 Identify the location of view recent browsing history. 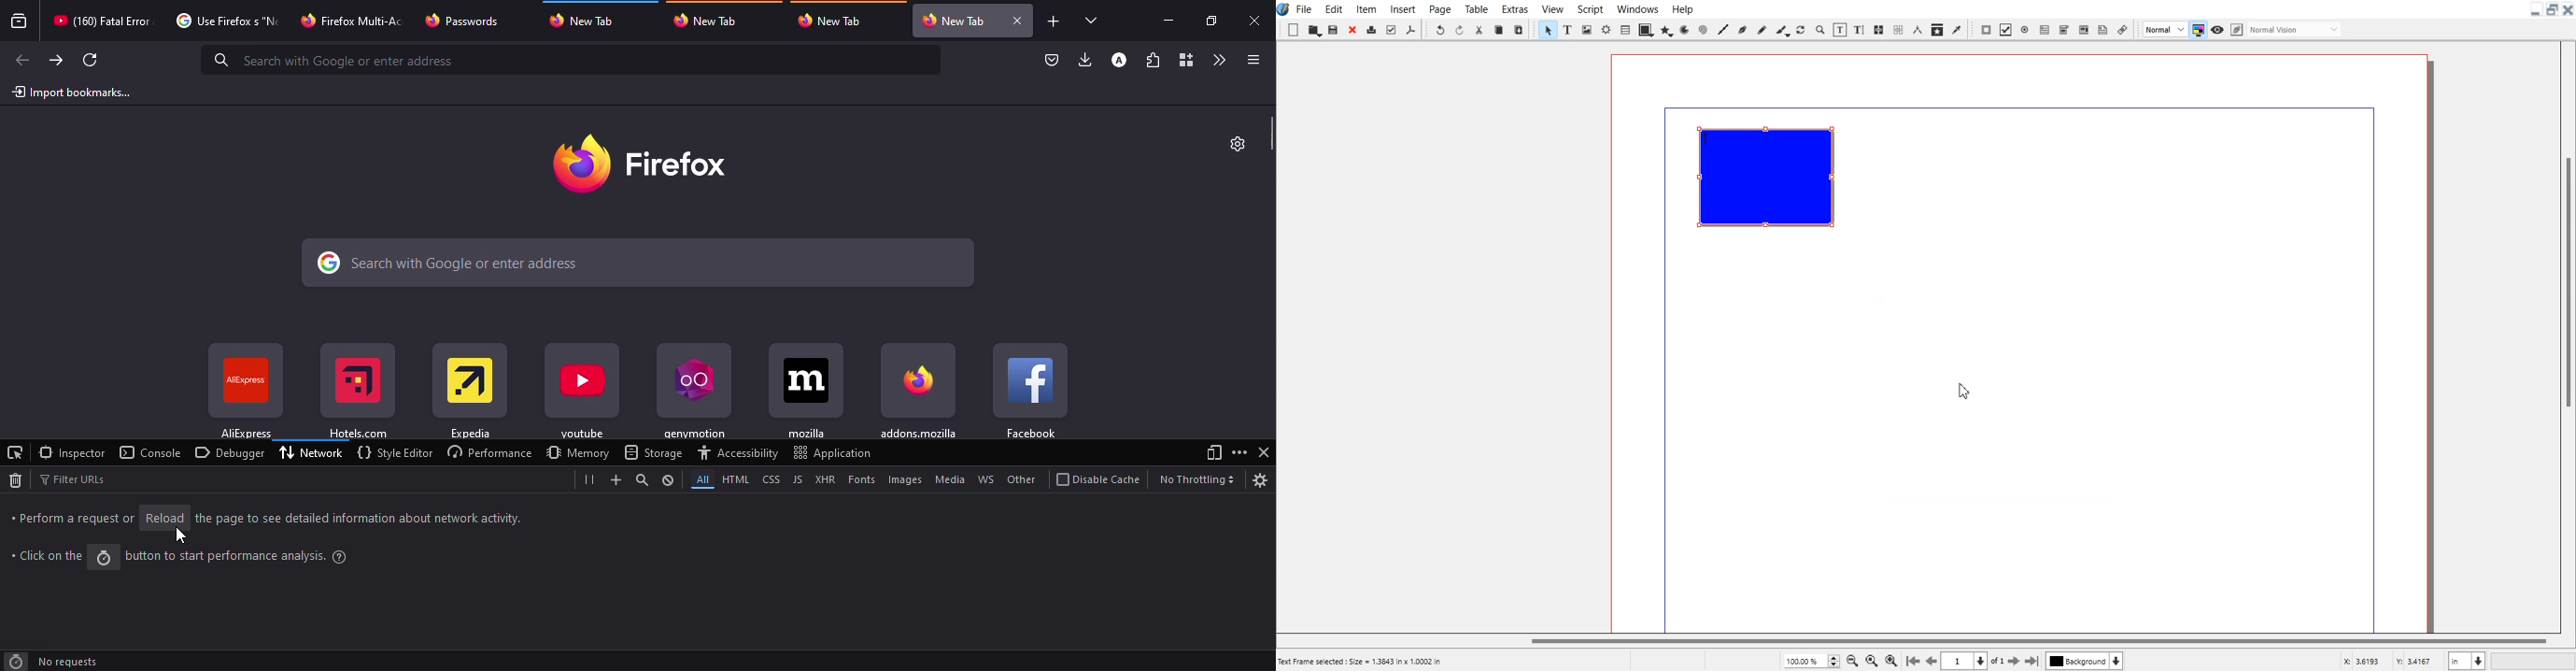
(20, 21).